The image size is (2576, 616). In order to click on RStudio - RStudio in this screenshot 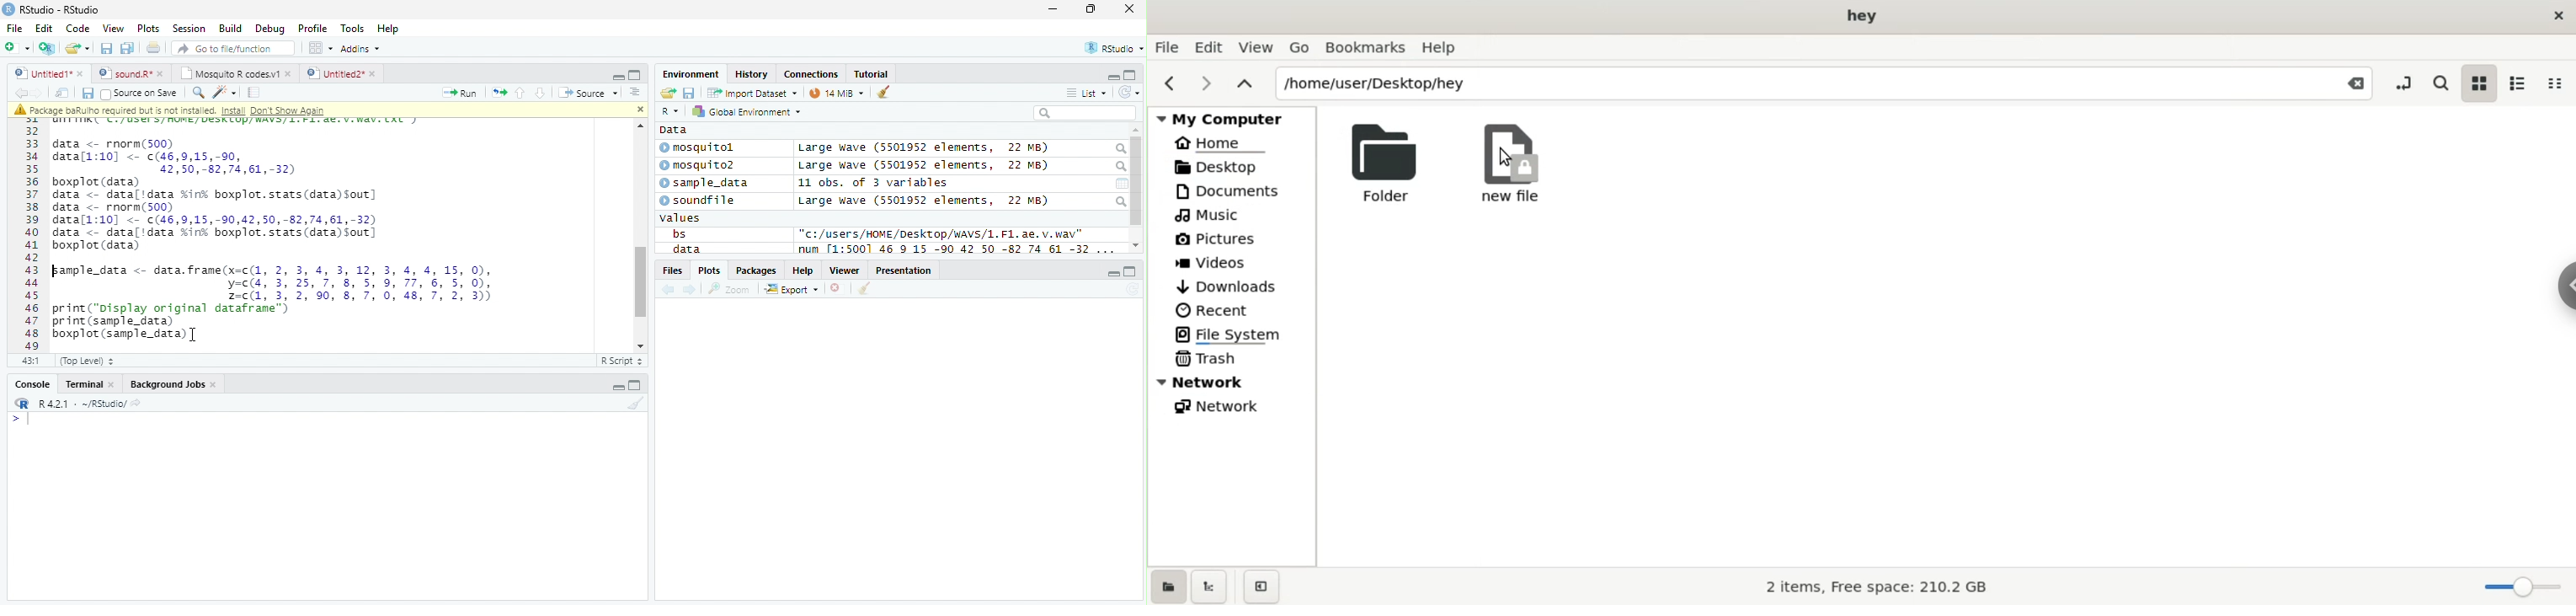, I will do `click(60, 9)`.